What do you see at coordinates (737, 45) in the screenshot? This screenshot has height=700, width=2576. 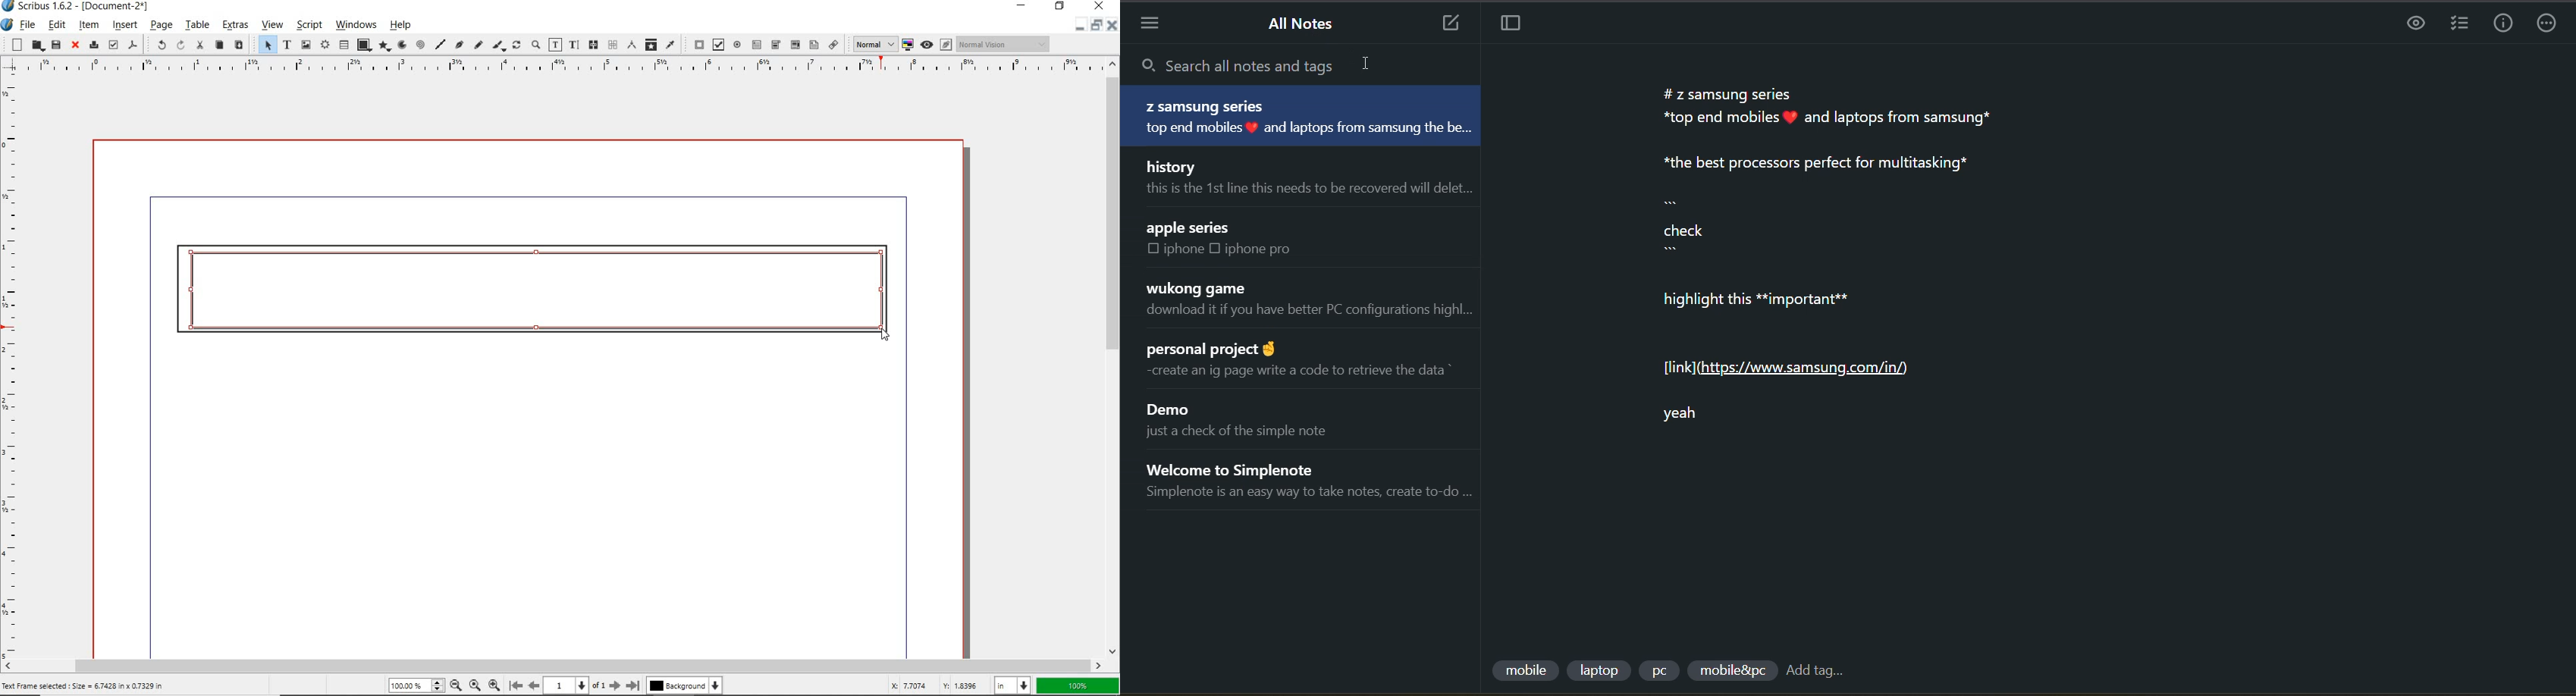 I see `pdf radio button` at bounding box center [737, 45].